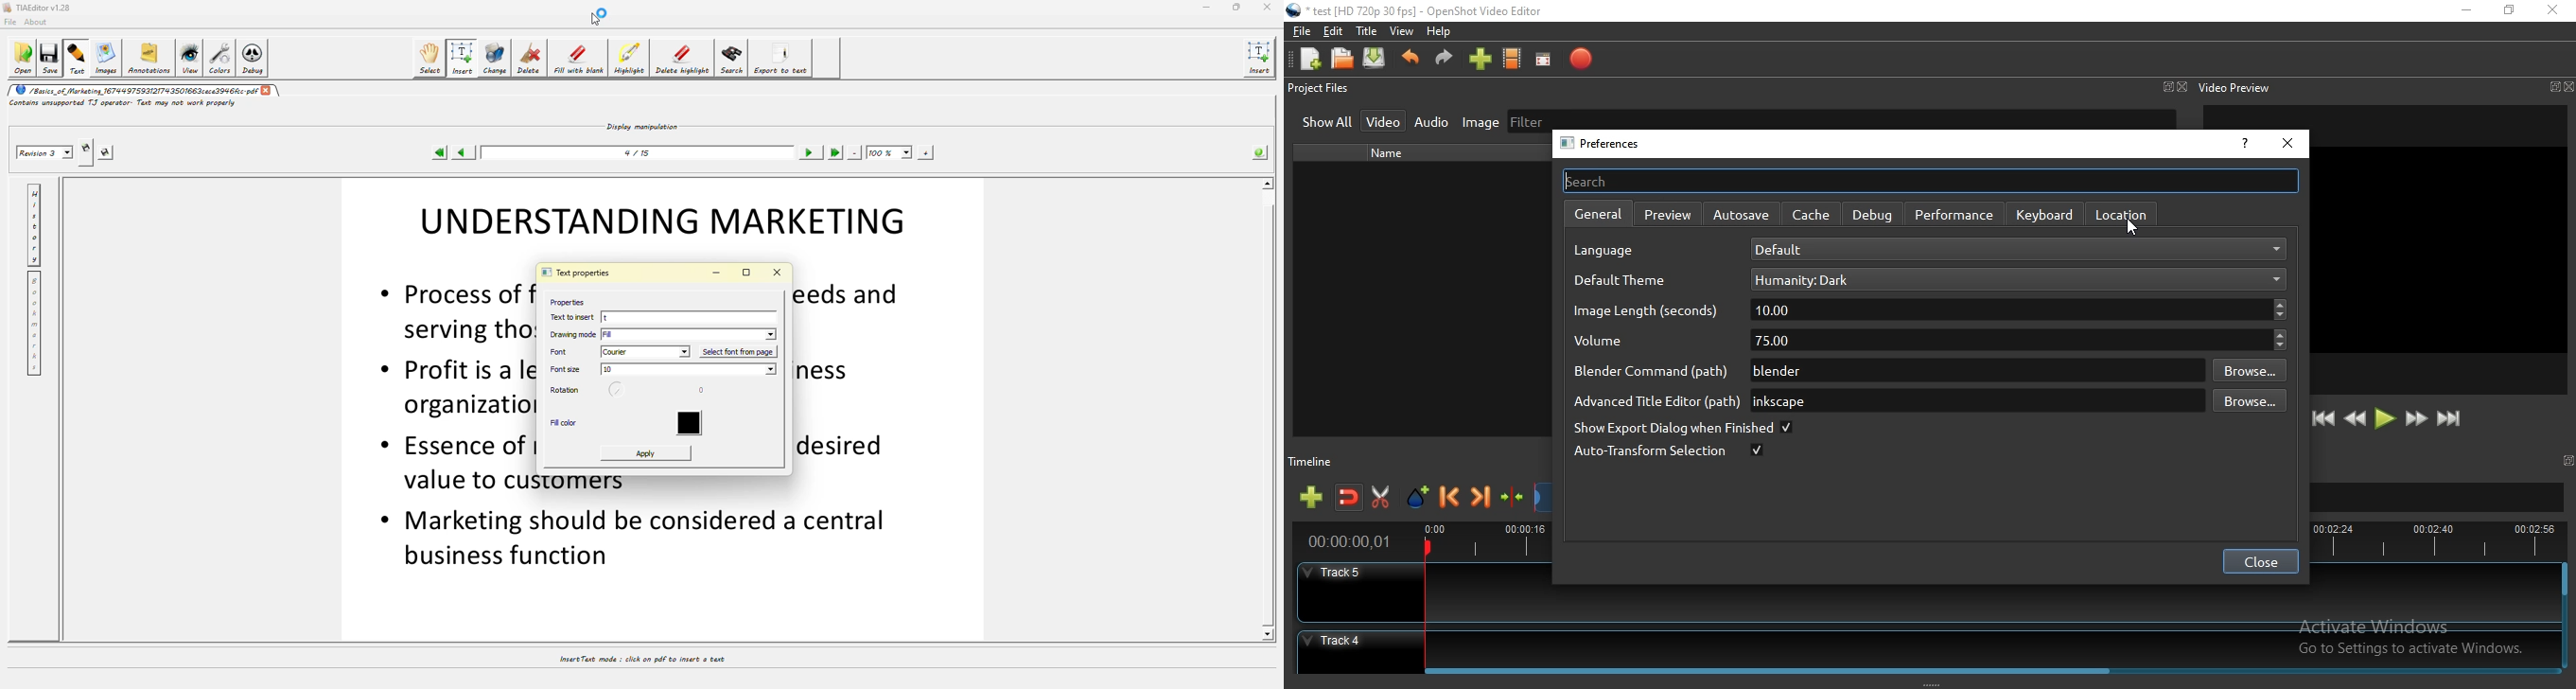 This screenshot has width=2576, height=700. I want to click on time, so click(1345, 543).